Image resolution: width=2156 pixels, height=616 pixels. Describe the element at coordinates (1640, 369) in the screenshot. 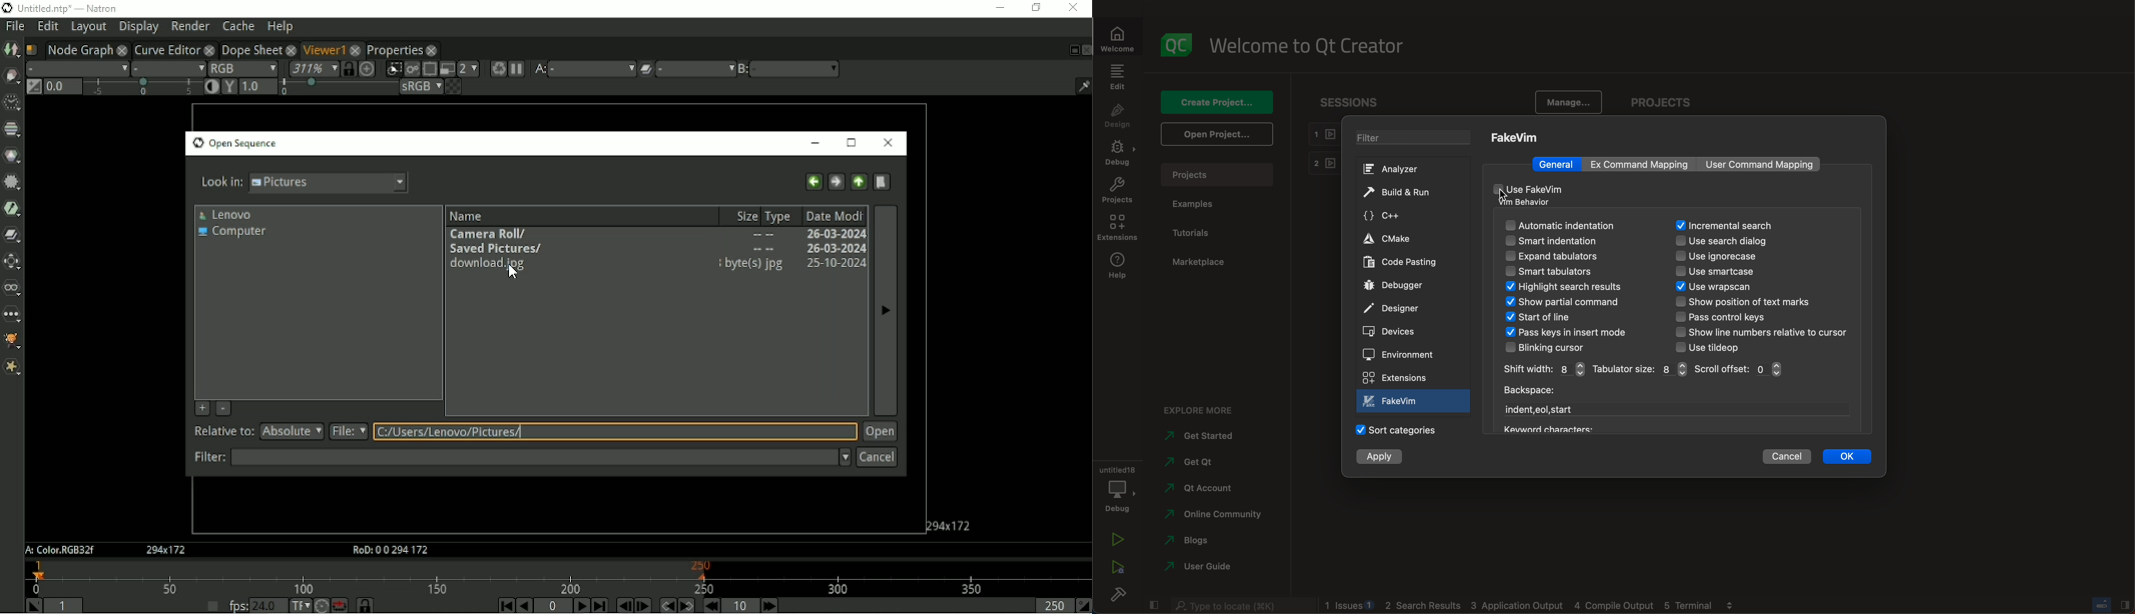

I see `size` at that location.